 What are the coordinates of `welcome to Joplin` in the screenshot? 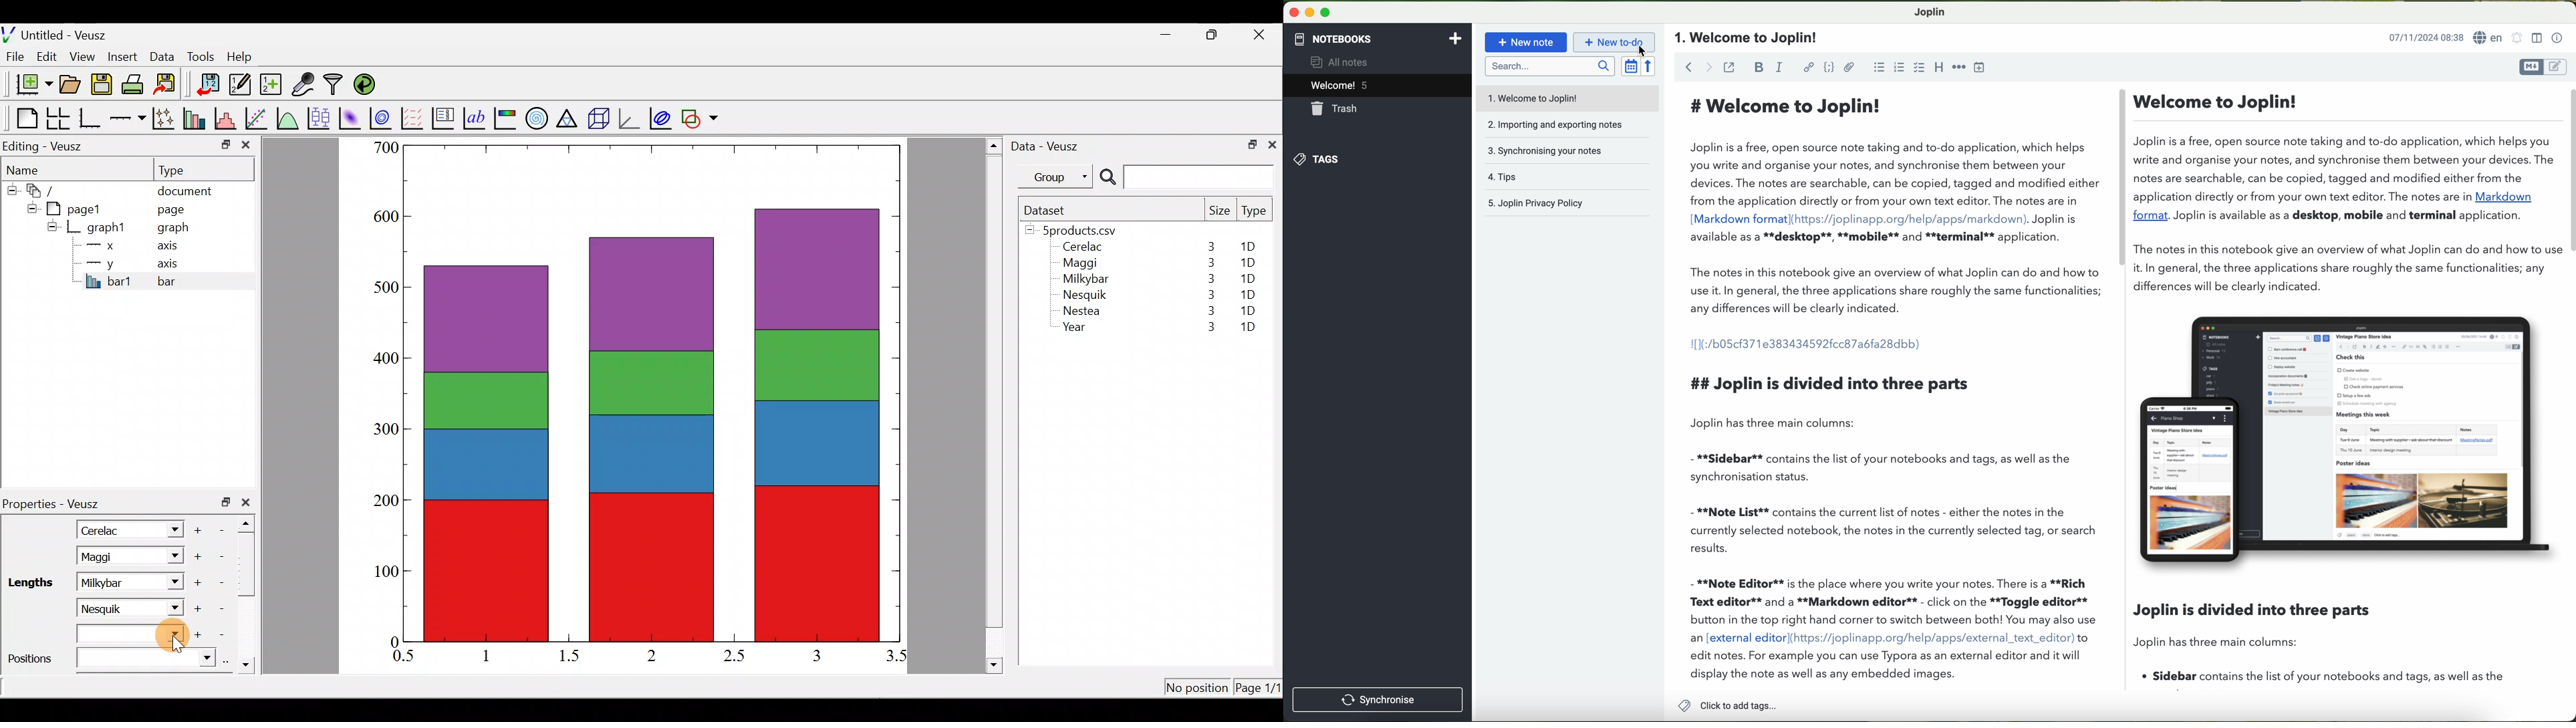 It's located at (1569, 99).